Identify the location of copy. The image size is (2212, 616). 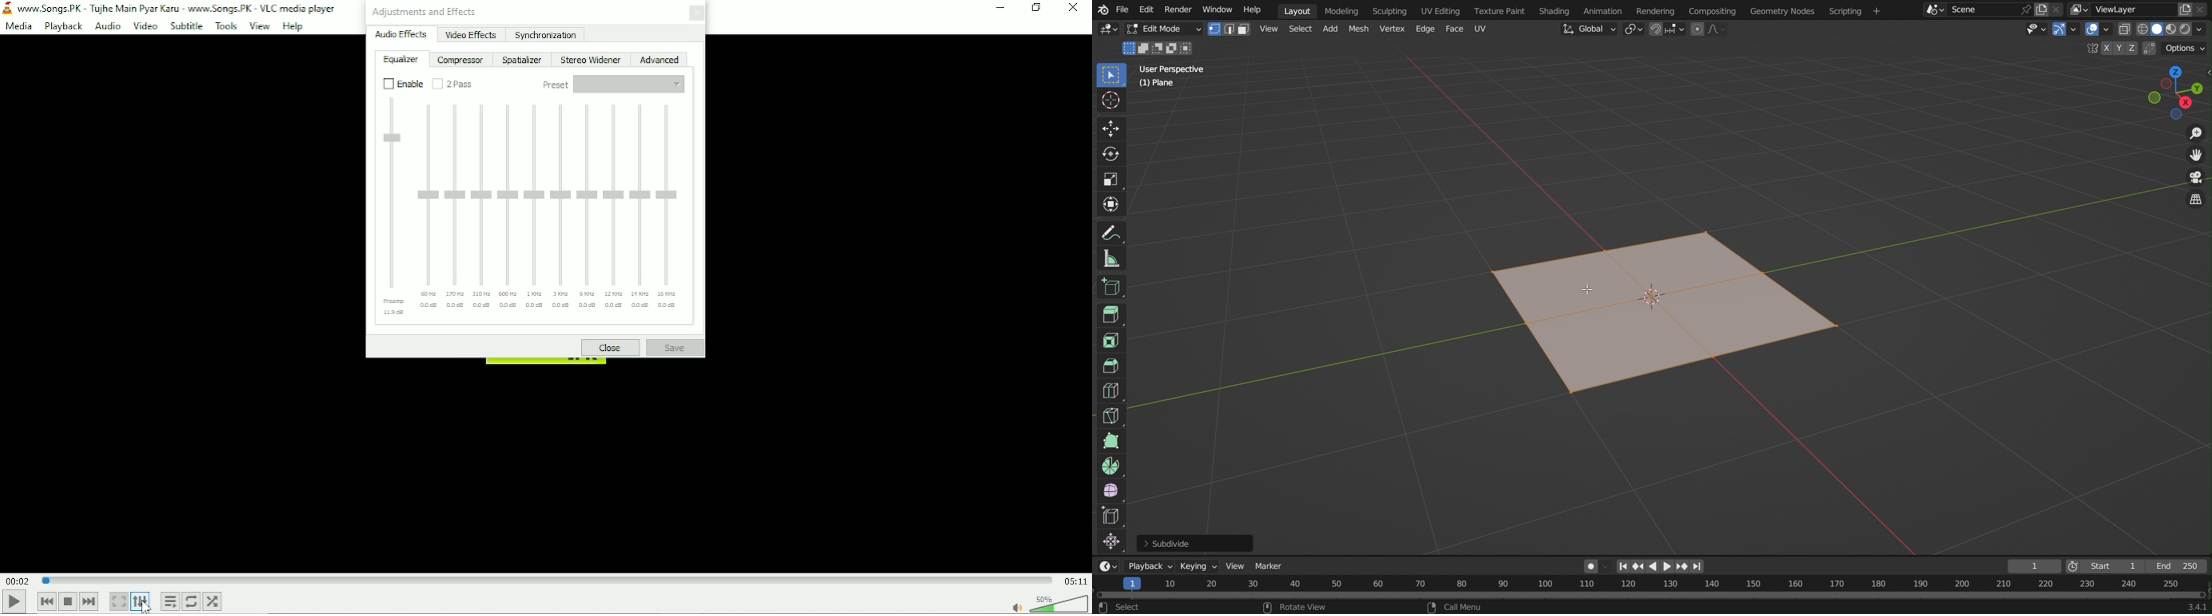
(2043, 8).